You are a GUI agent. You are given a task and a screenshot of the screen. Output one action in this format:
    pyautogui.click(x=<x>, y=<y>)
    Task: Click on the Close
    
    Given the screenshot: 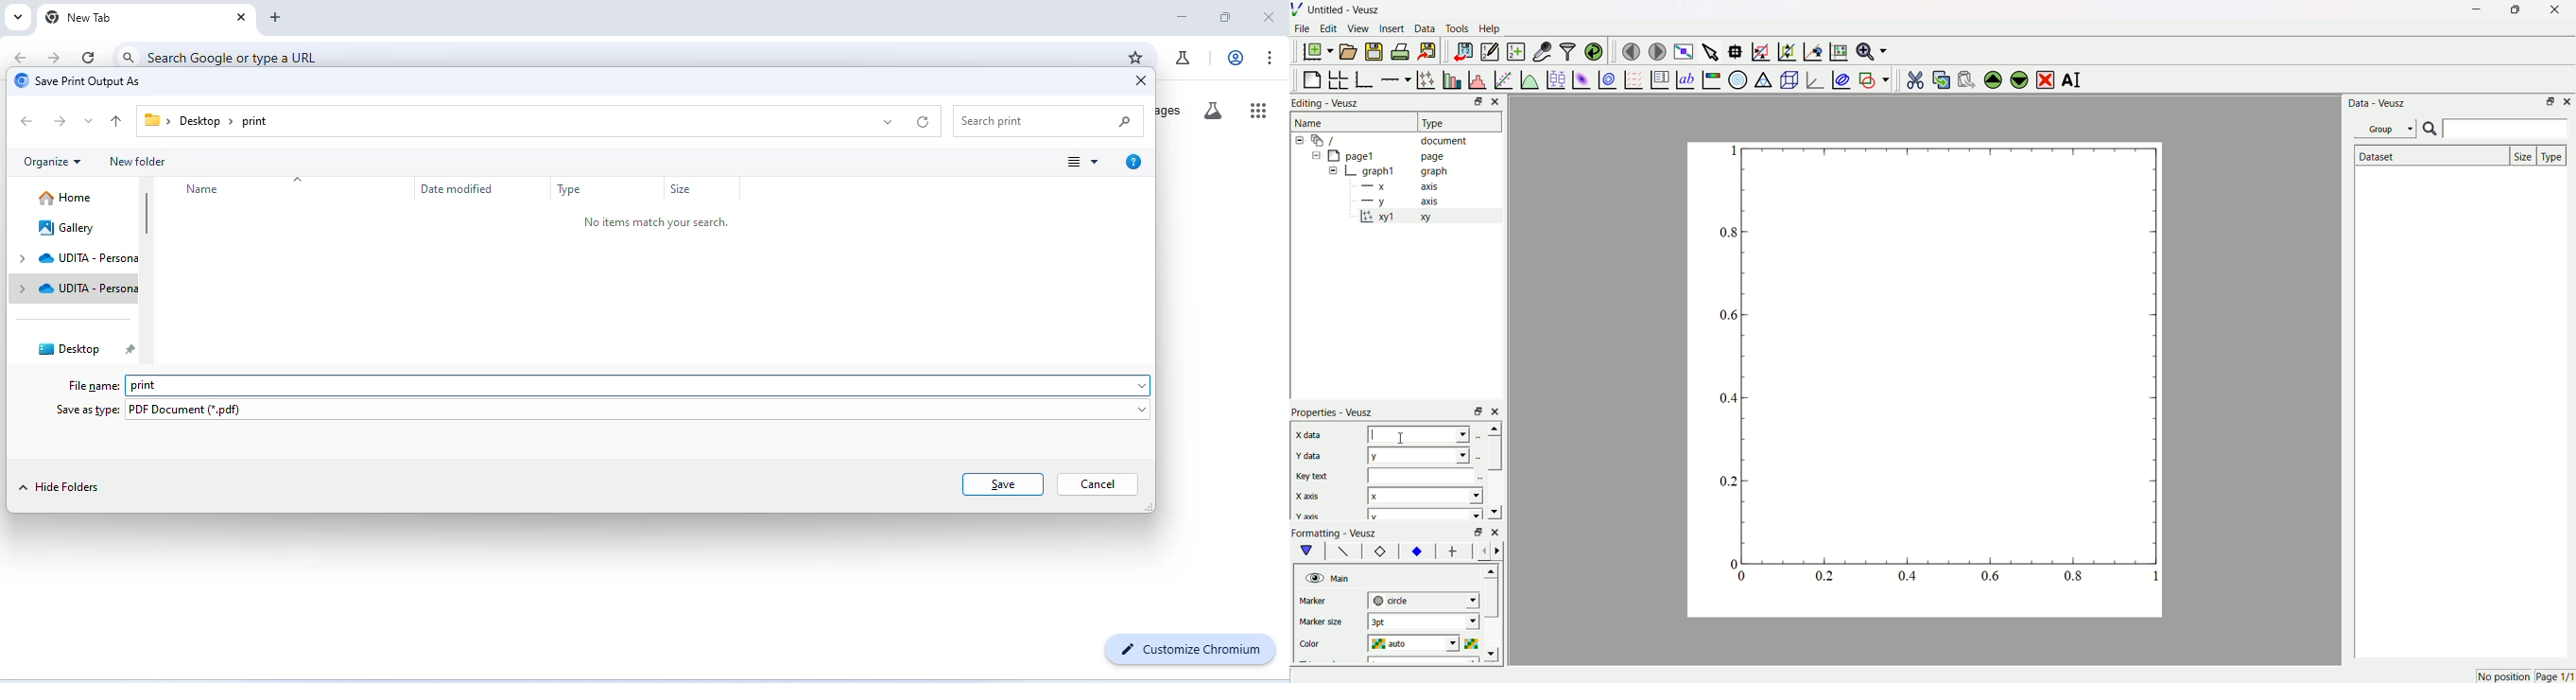 What is the action you would take?
    pyautogui.click(x=2551, y=11)
    